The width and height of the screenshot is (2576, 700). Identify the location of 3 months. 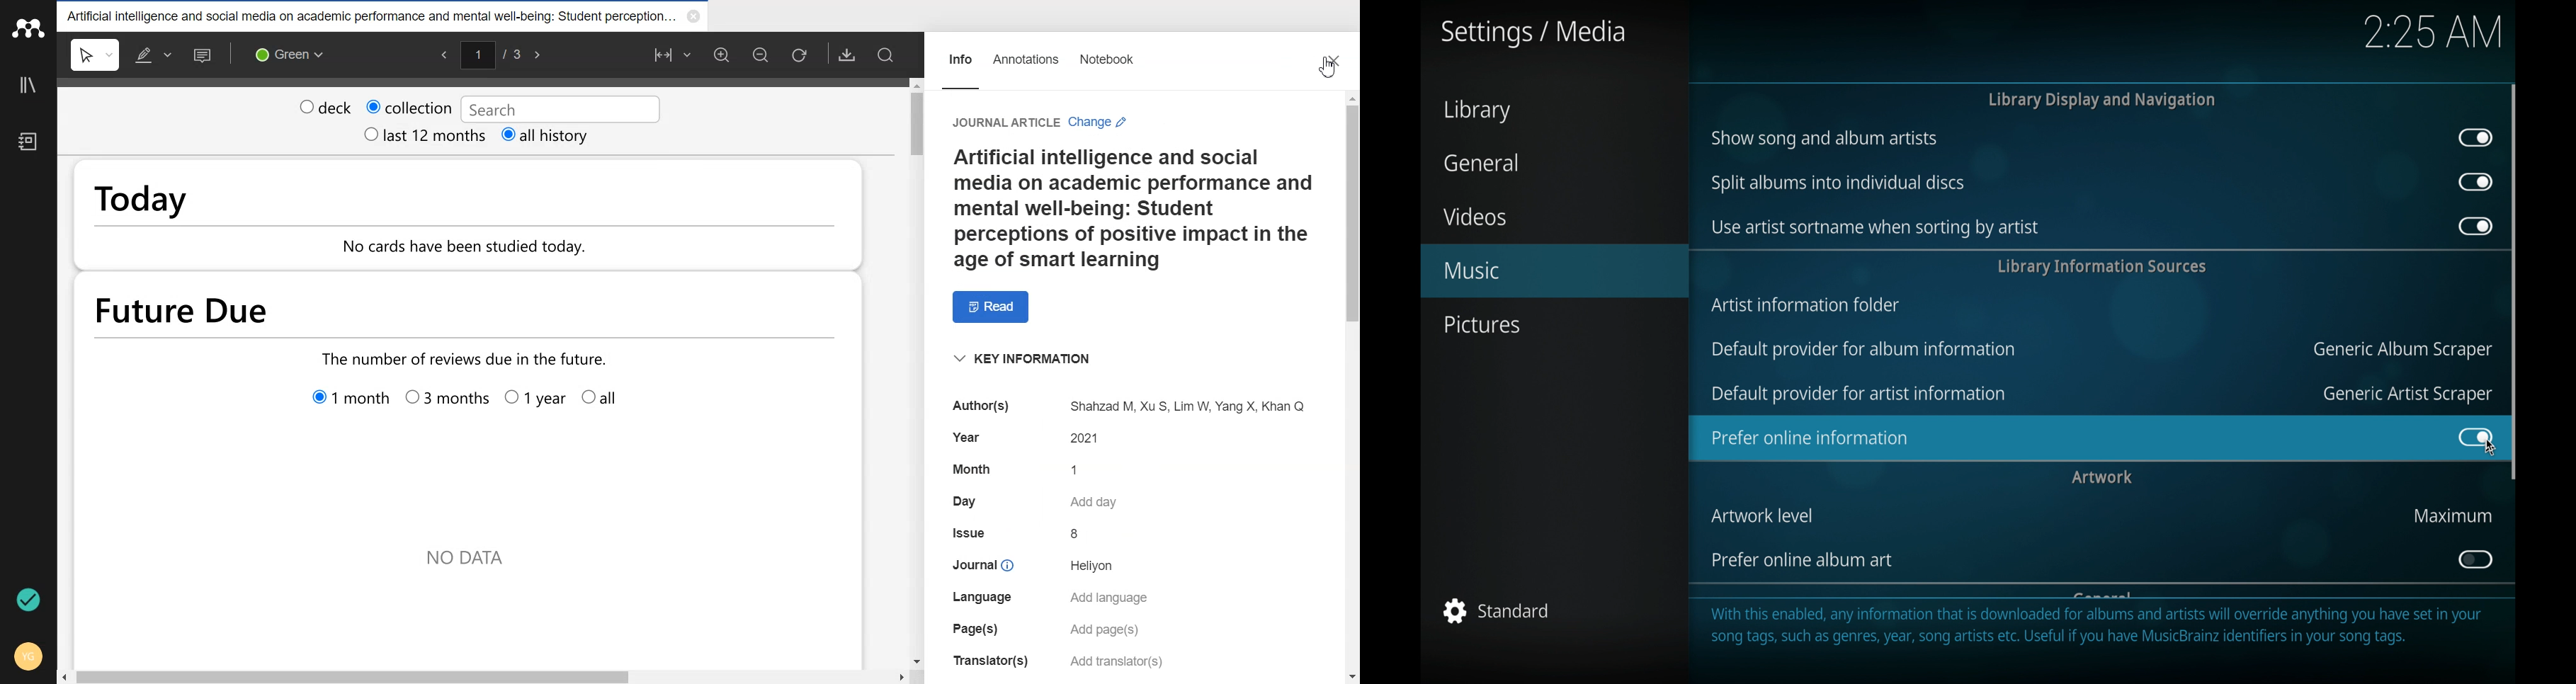
(446, 400).